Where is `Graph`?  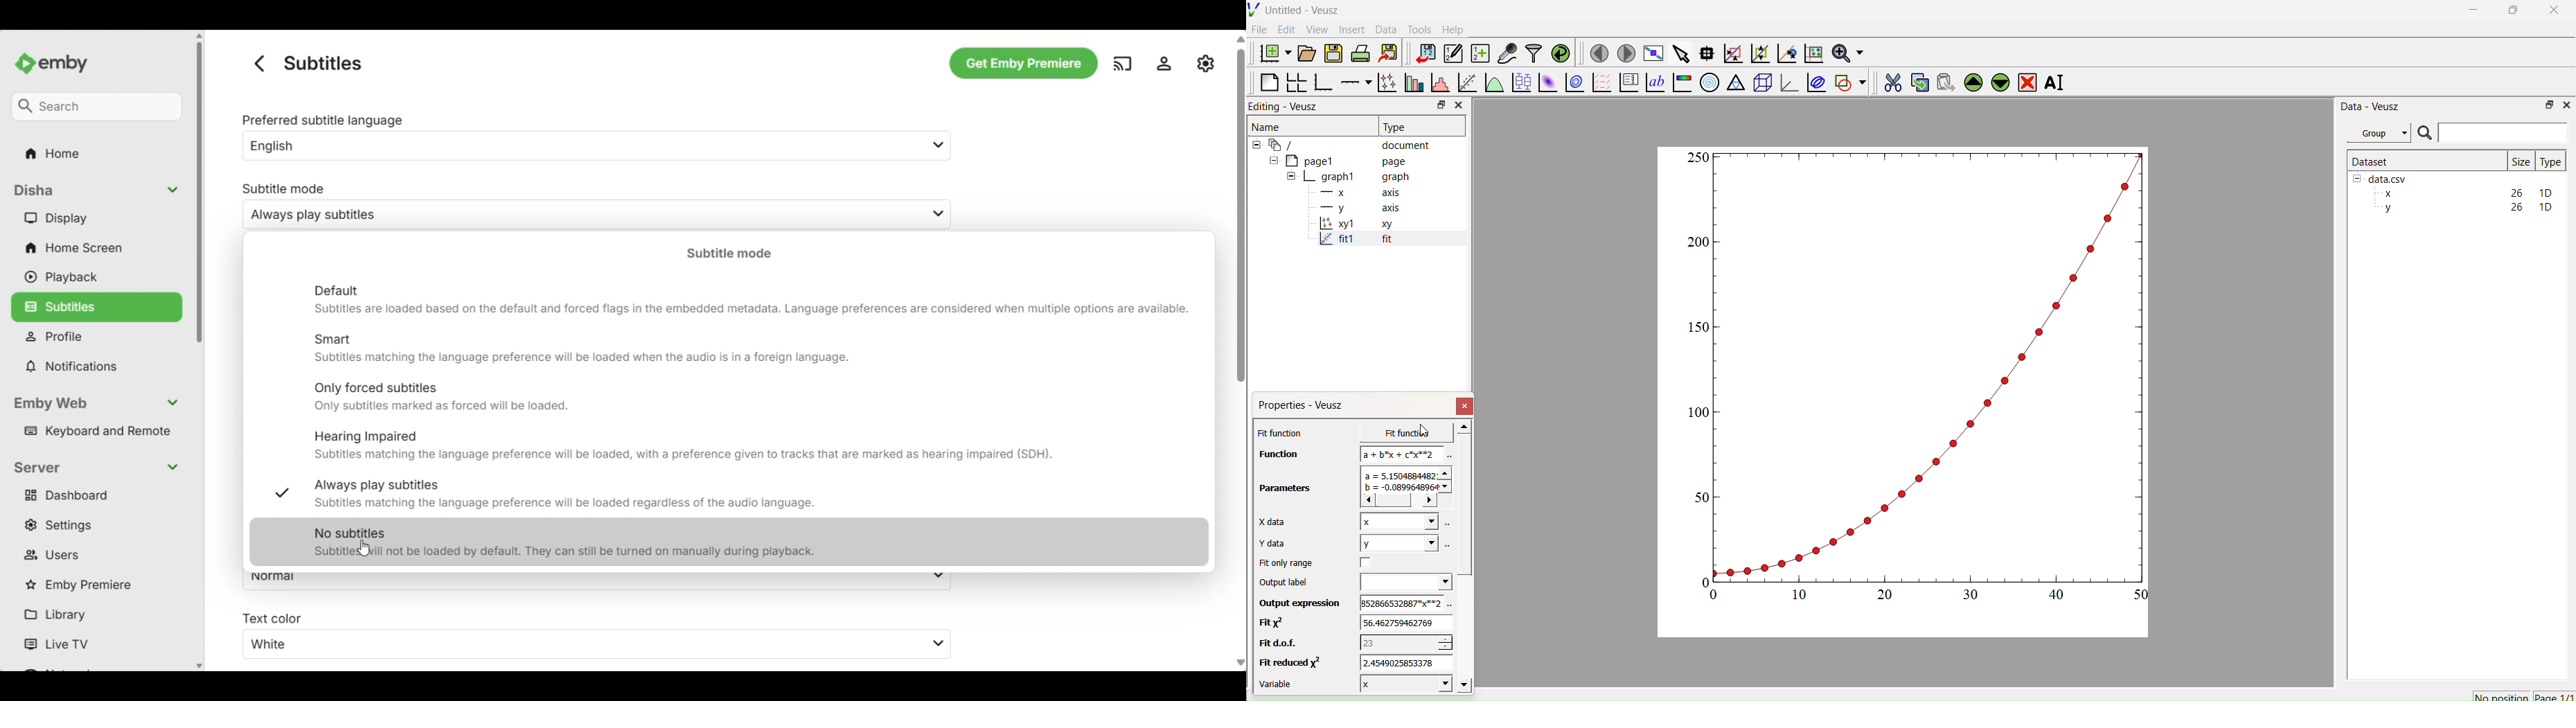 Graph is located at coordinates (1920, 375).